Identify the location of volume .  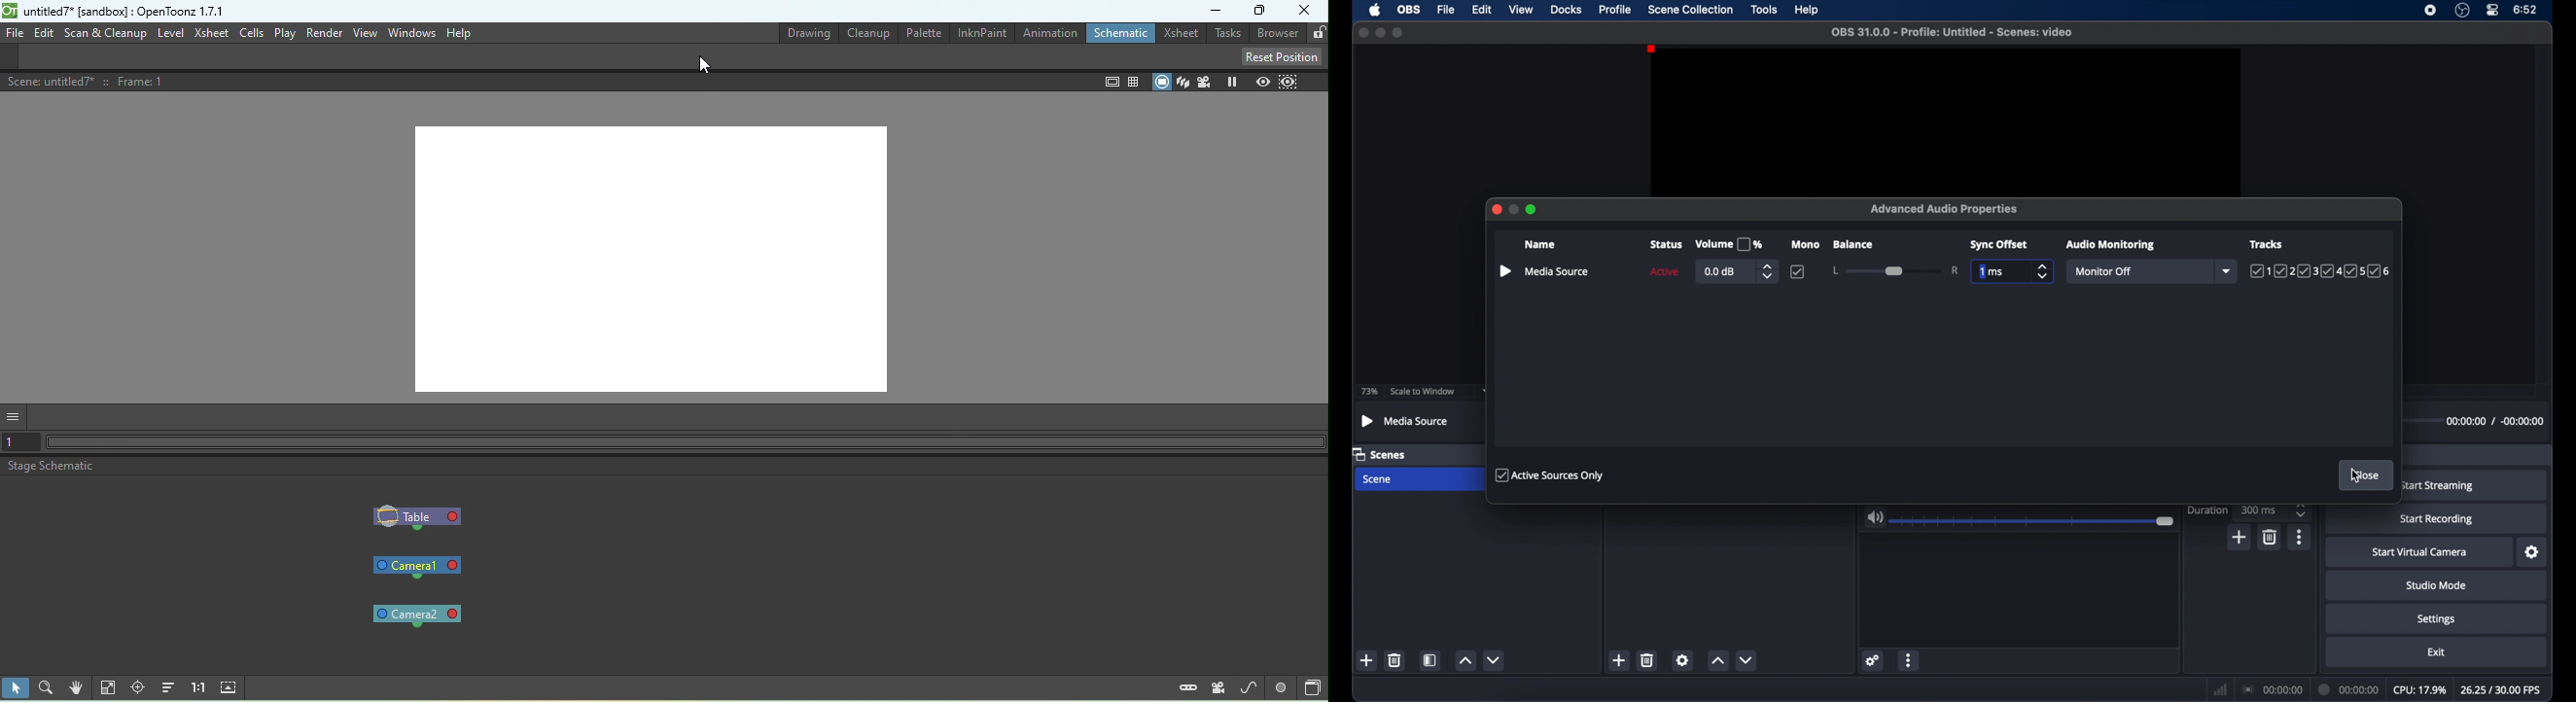
(1729, 245).